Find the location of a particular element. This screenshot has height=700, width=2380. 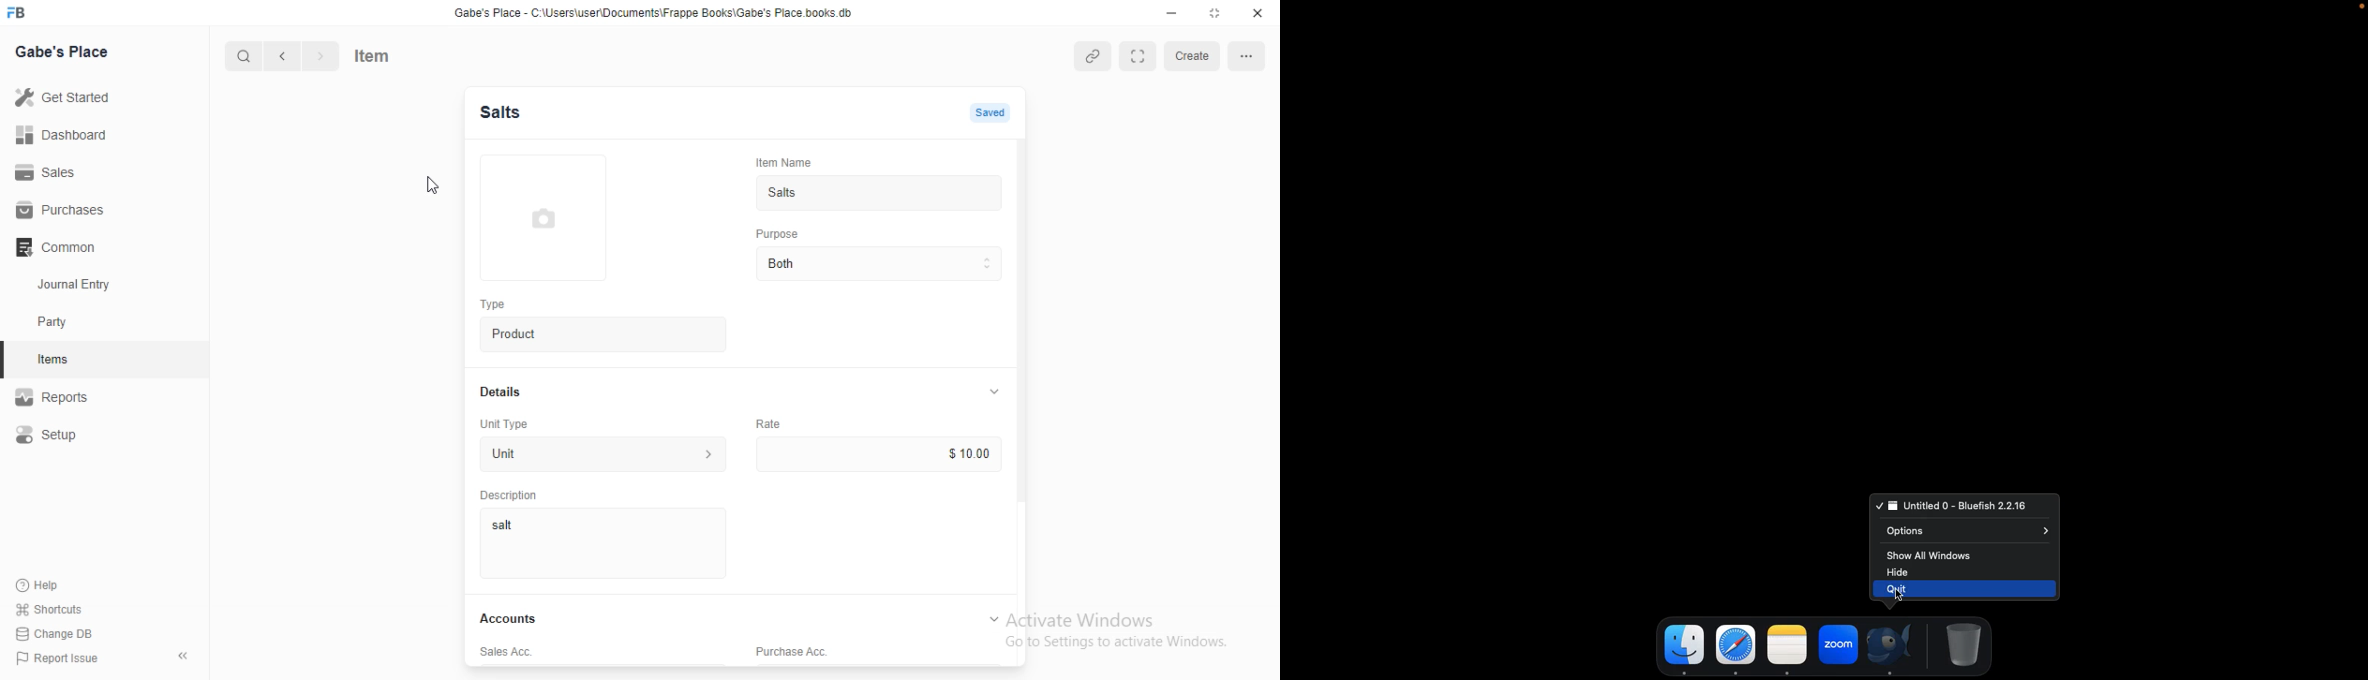

Accounts is located at coordinates (516, 620).